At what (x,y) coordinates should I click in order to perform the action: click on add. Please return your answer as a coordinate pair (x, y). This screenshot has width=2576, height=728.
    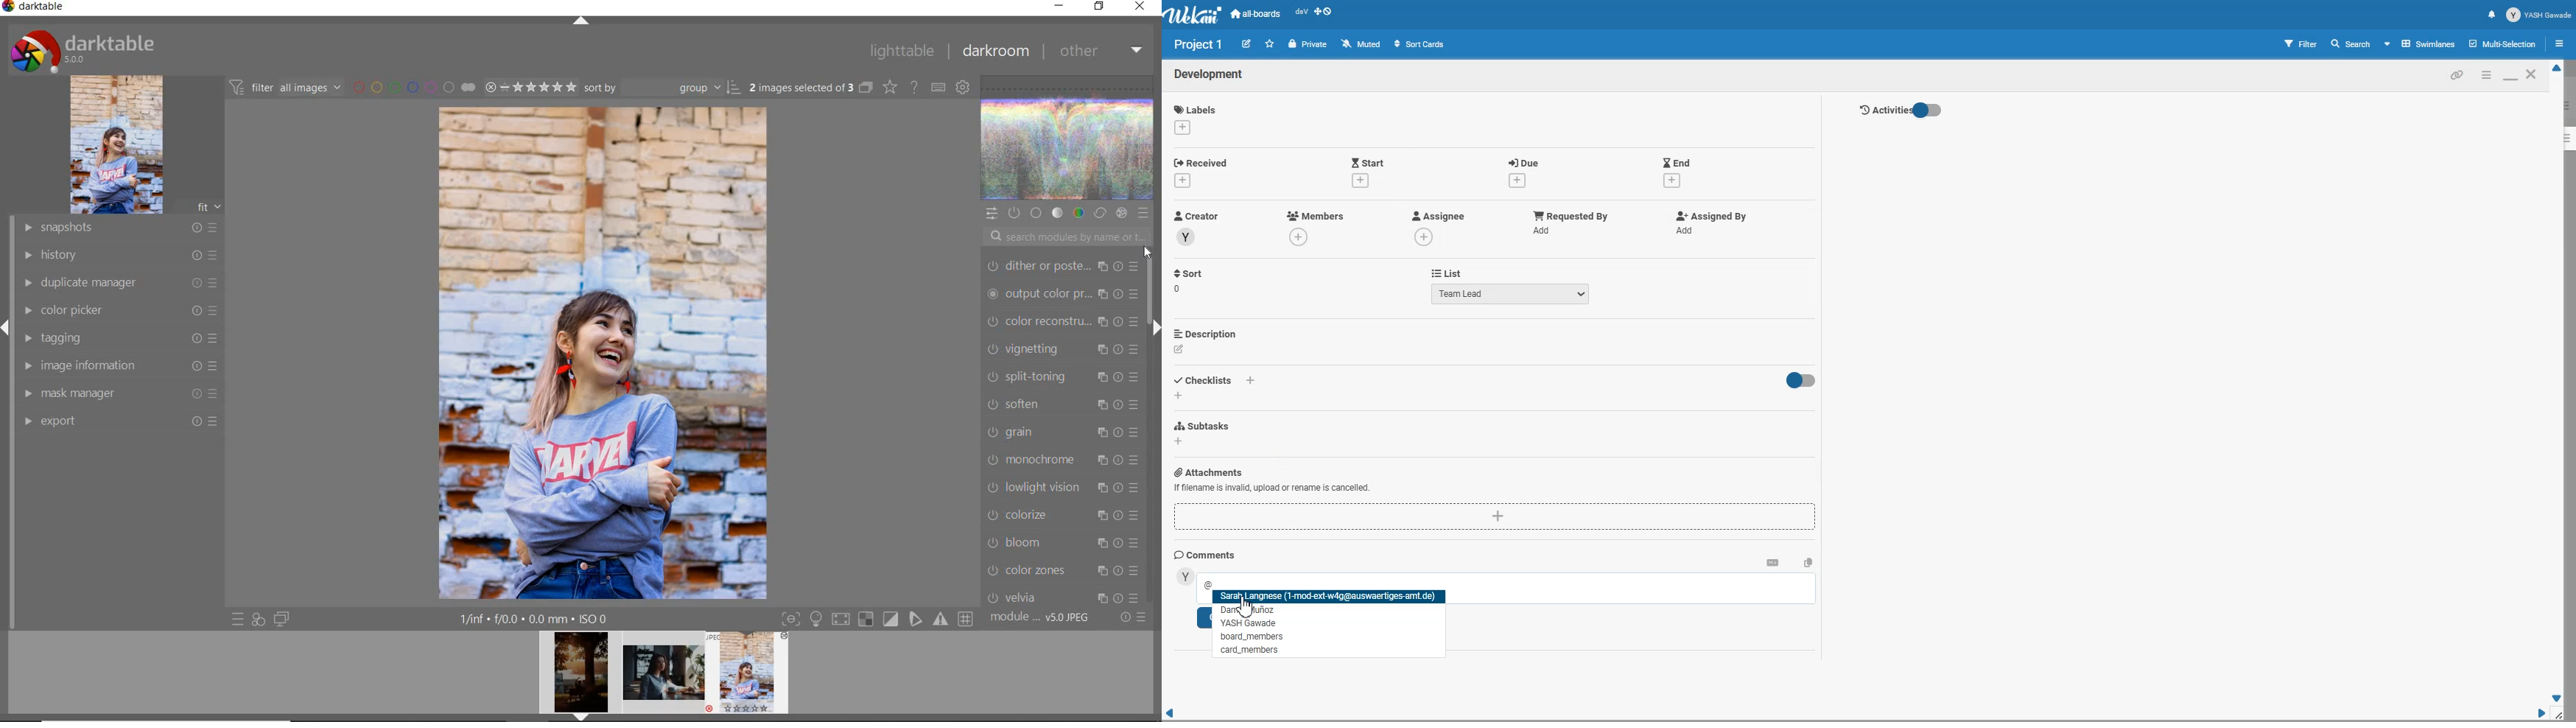
    Looking at the image, I should click on (1182, 127).